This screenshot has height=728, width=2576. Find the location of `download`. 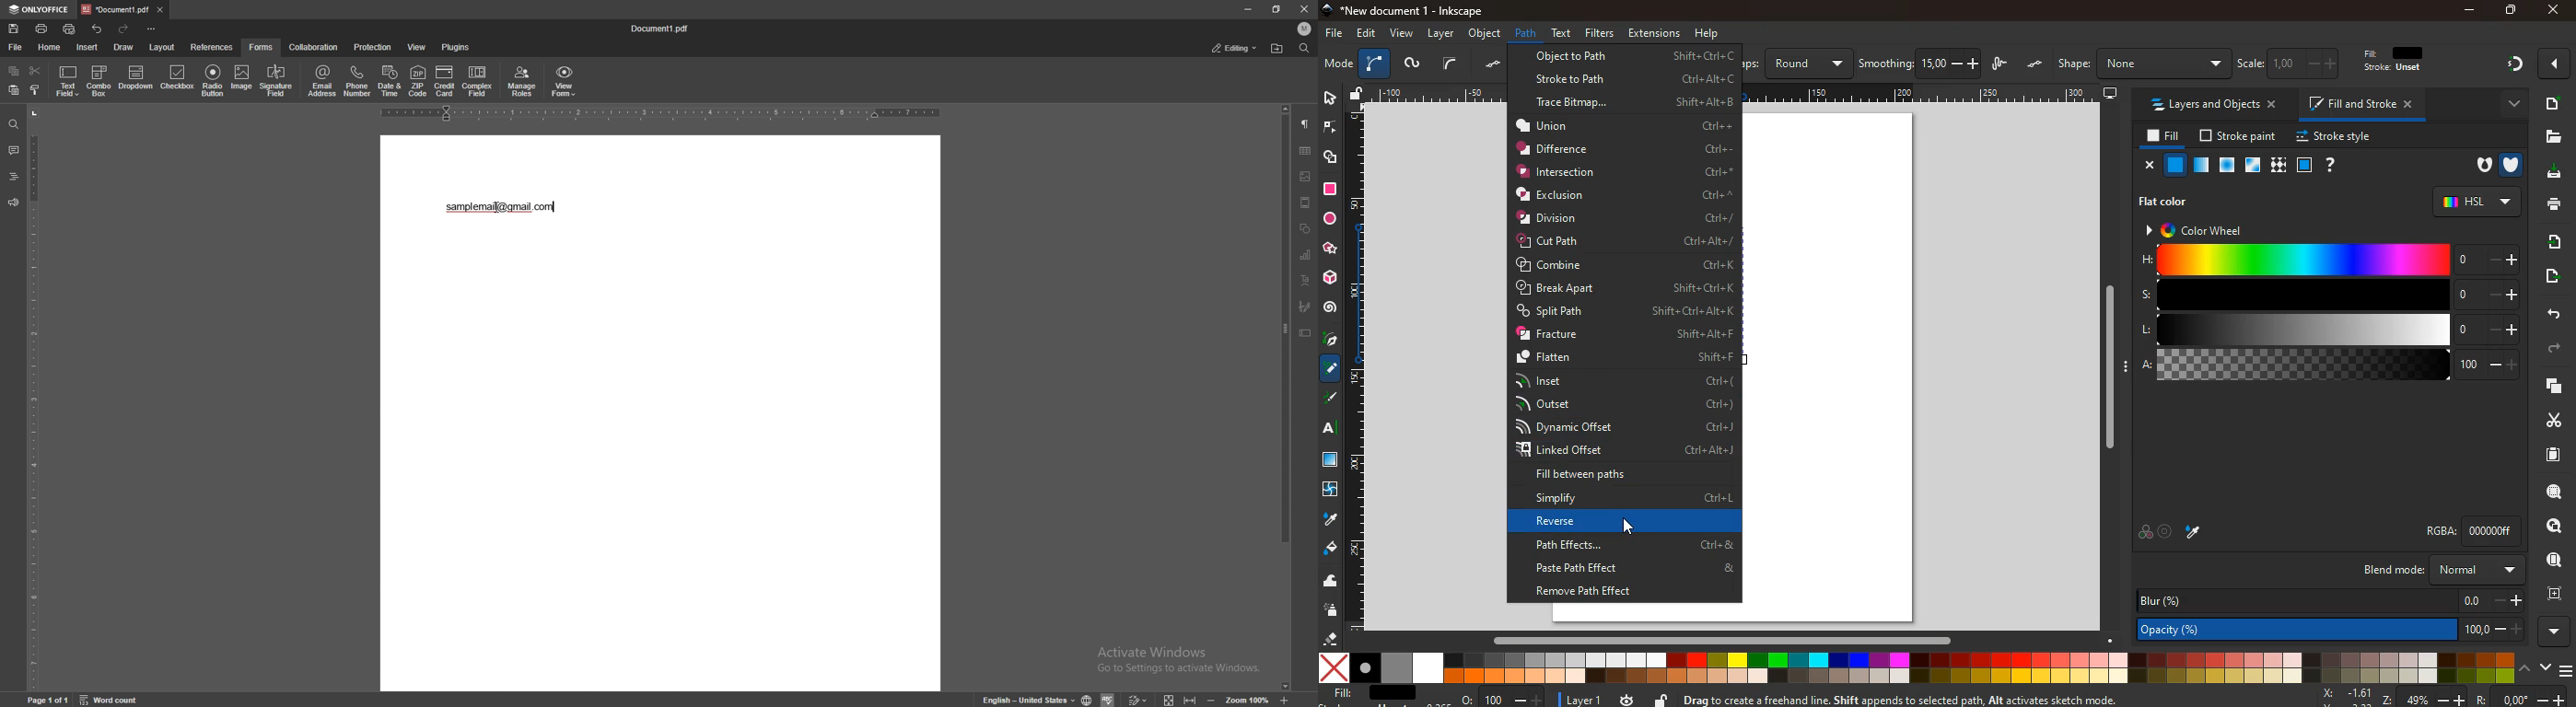

download is located at coordinates (2548, 173).